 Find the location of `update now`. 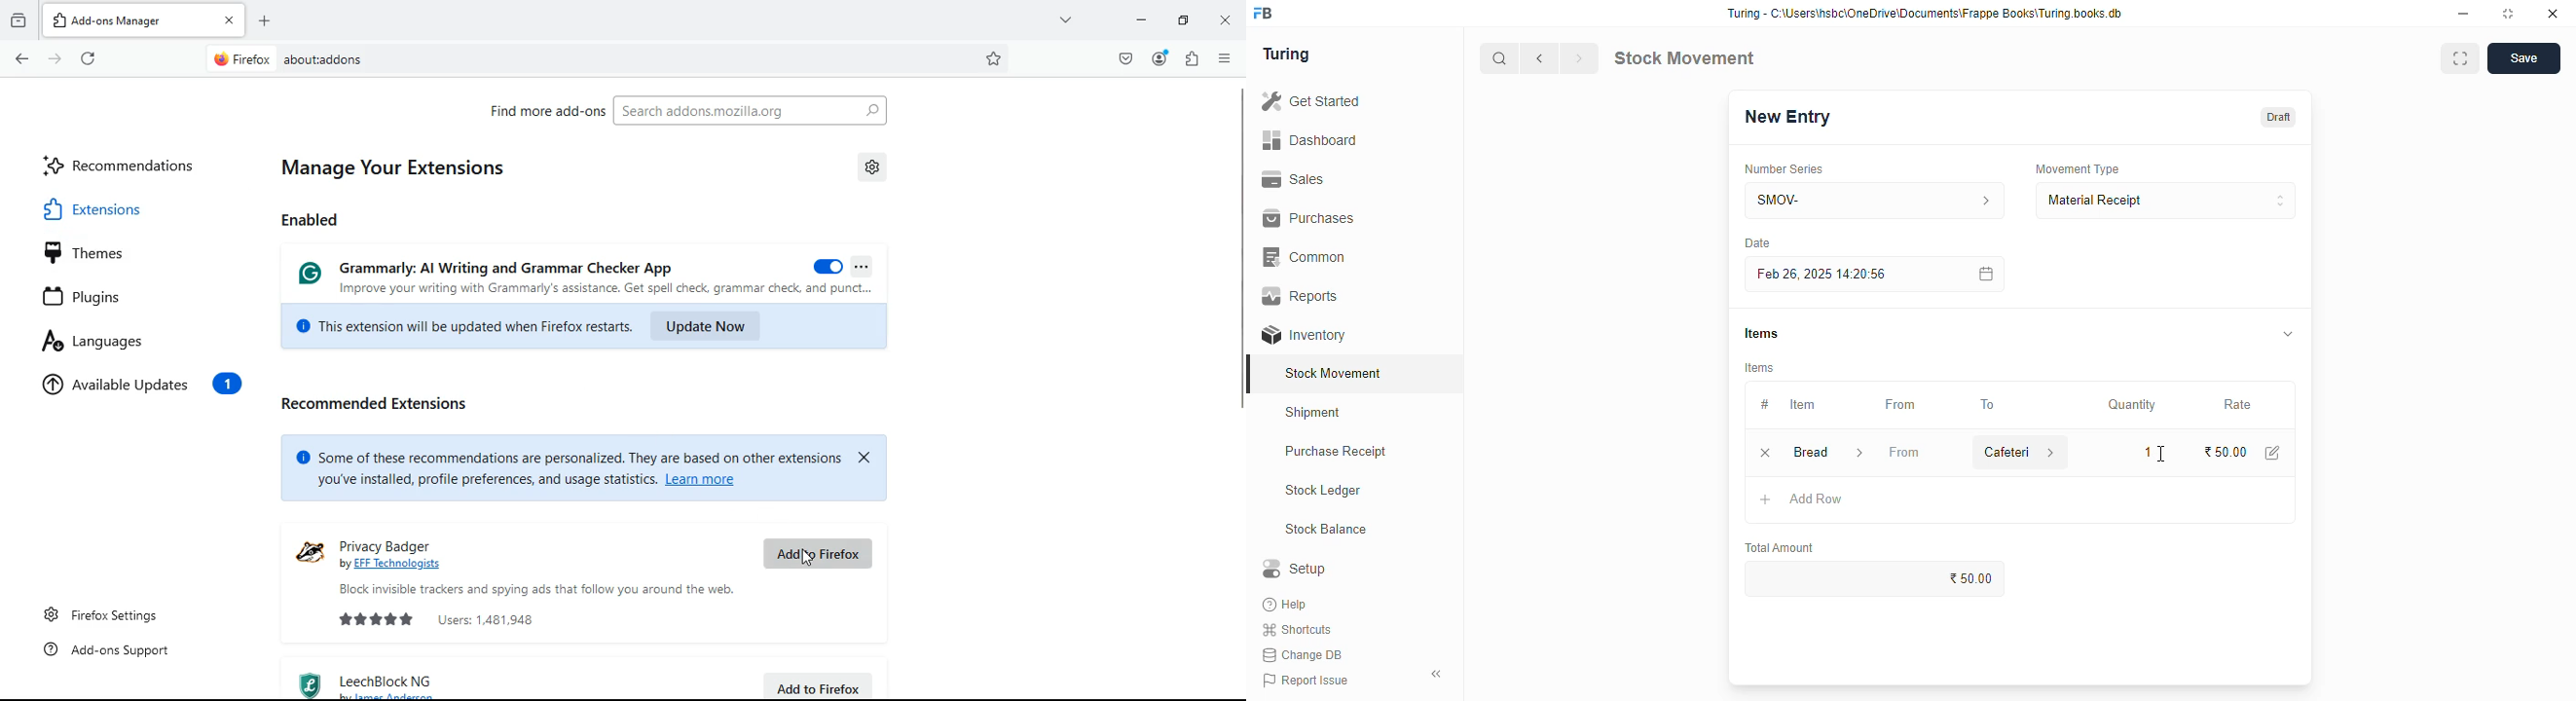

update now is located at coordinates (730, 327).